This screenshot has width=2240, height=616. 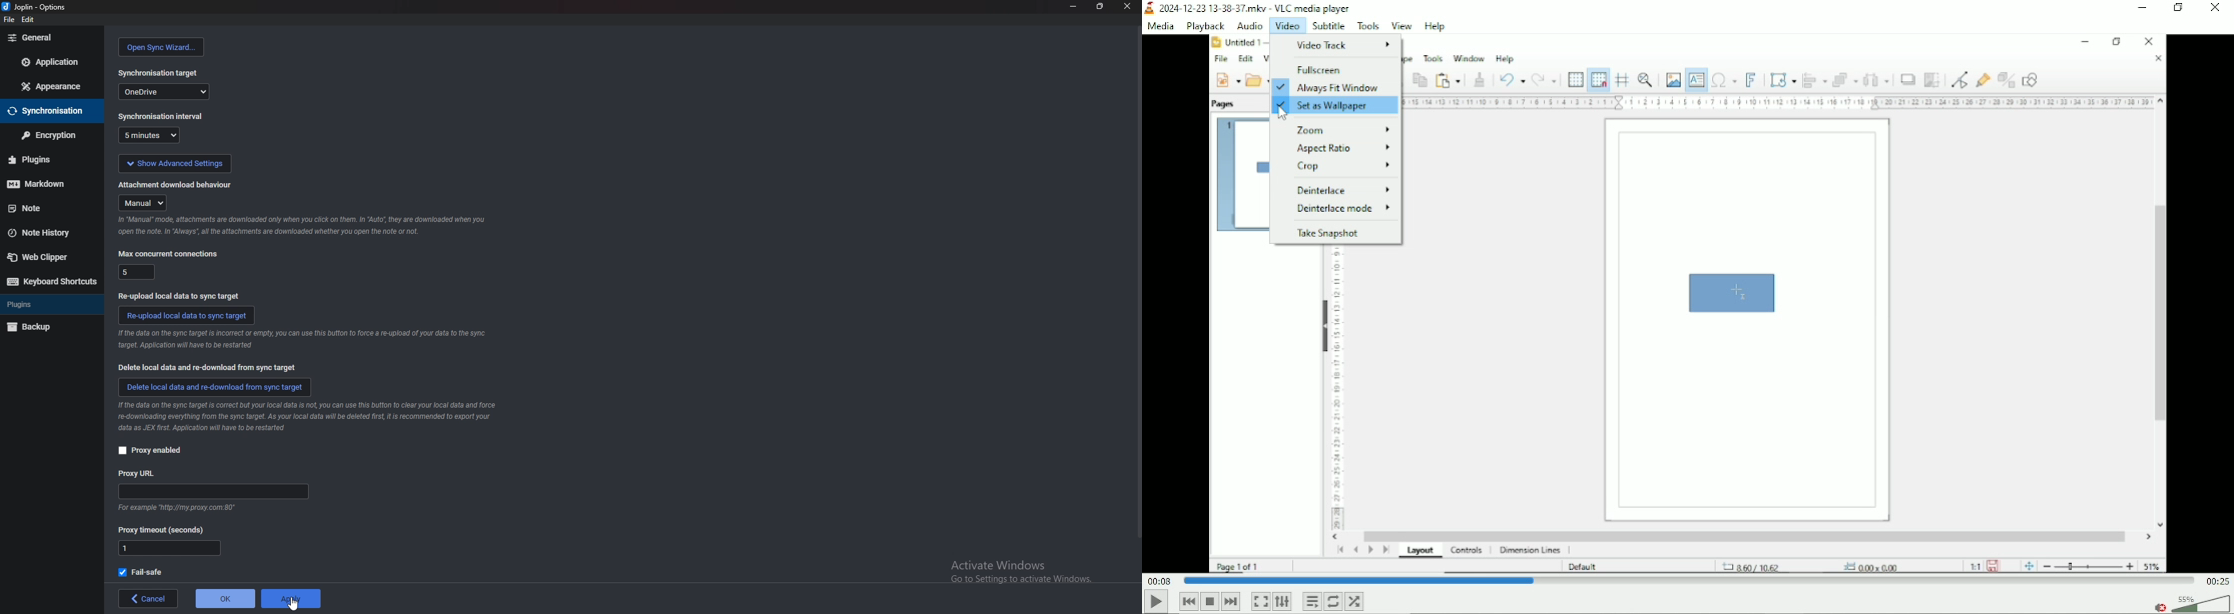 I want to click on Next, so click(x=1231, y=601).